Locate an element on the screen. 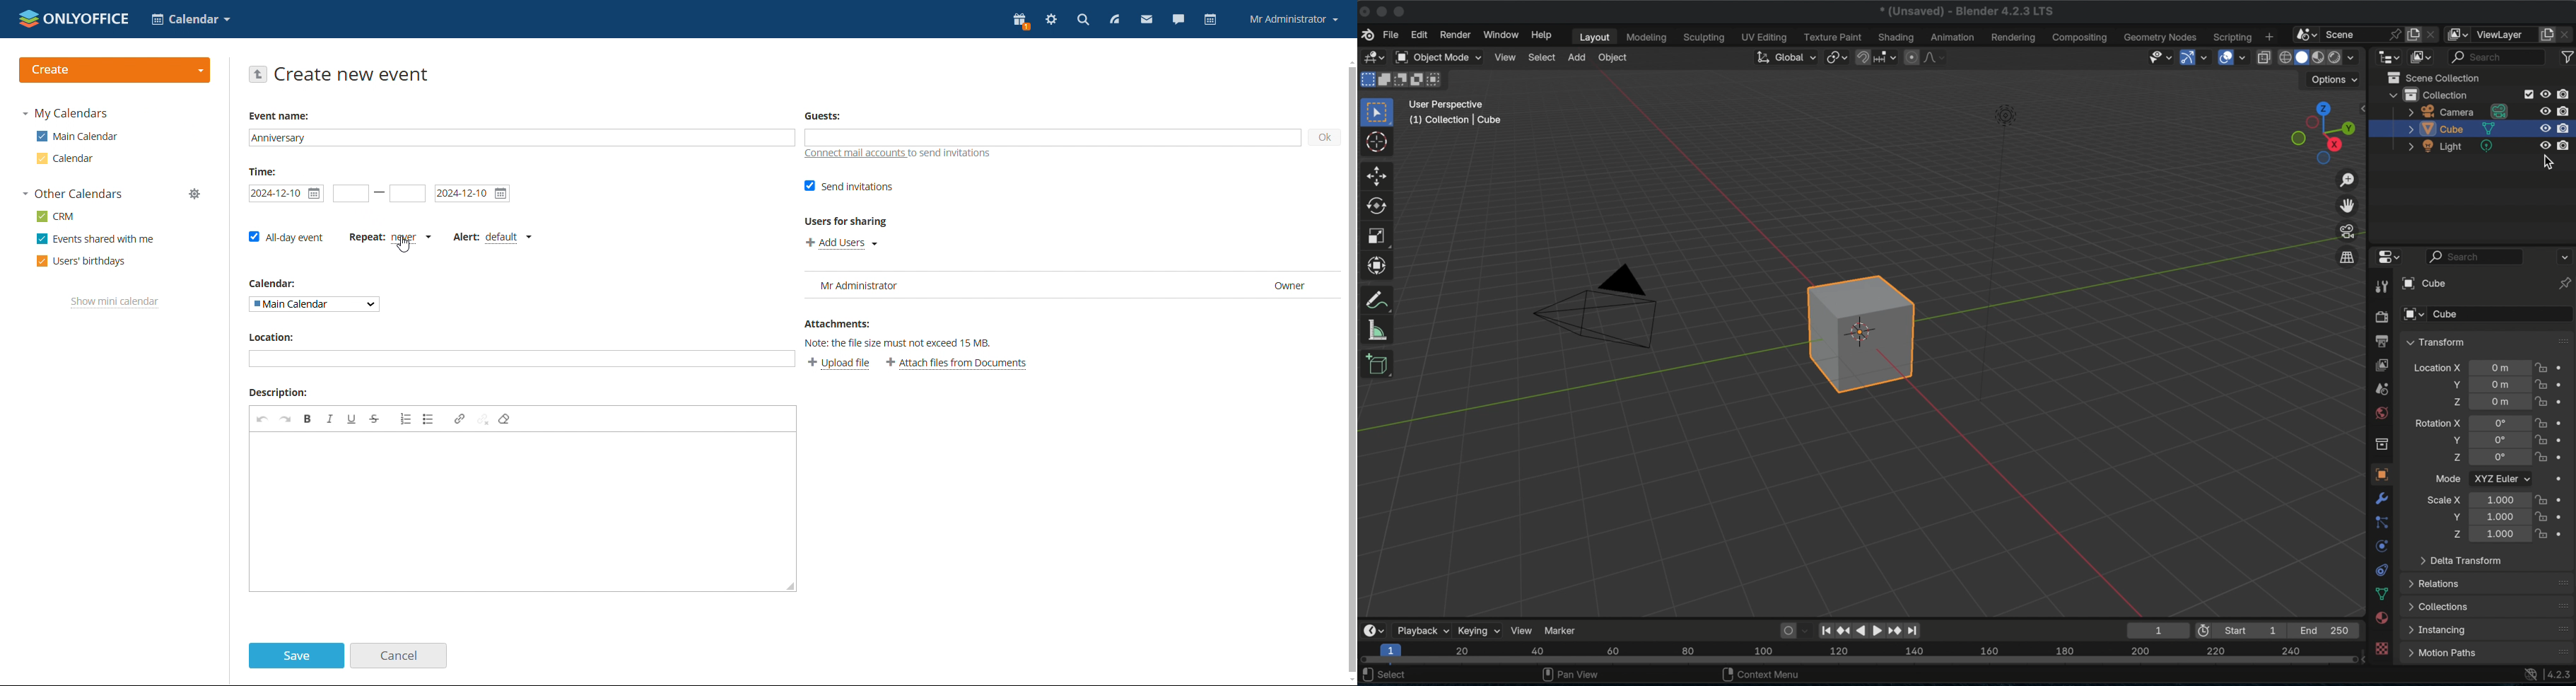  Location: is located at coordinates (269, 337).